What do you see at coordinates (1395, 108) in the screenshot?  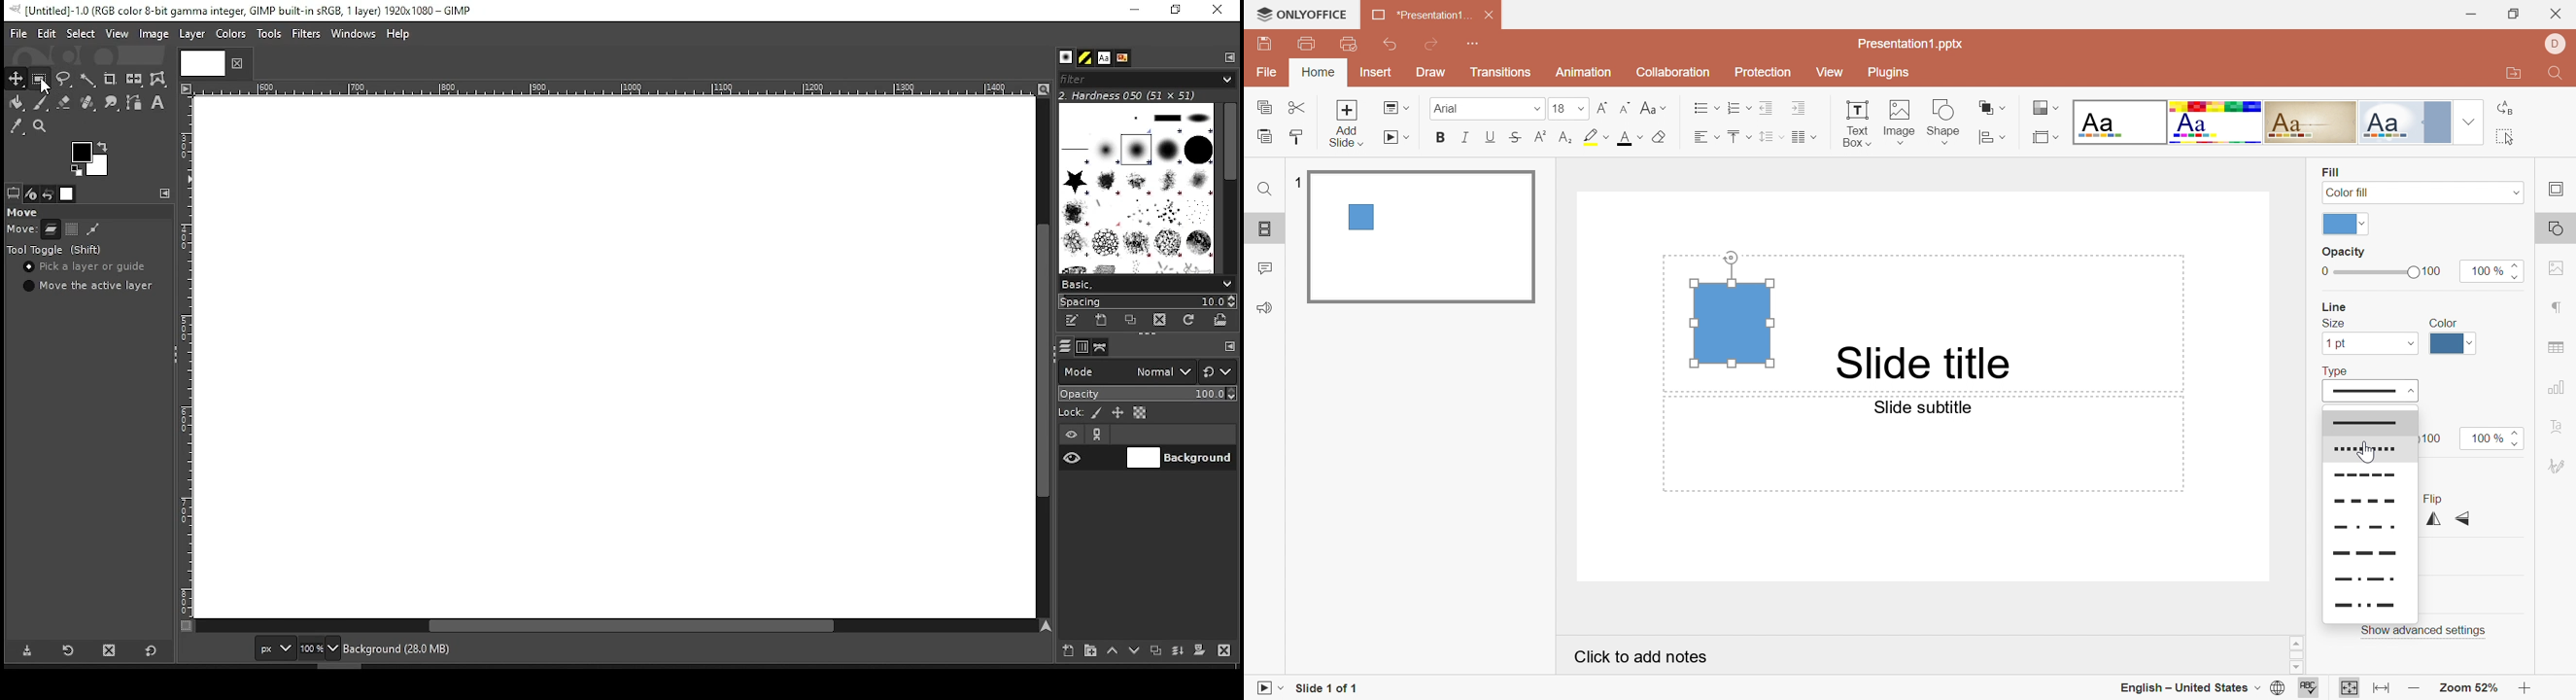 I see `Change slide layout` at bounding box center [1395, 108].